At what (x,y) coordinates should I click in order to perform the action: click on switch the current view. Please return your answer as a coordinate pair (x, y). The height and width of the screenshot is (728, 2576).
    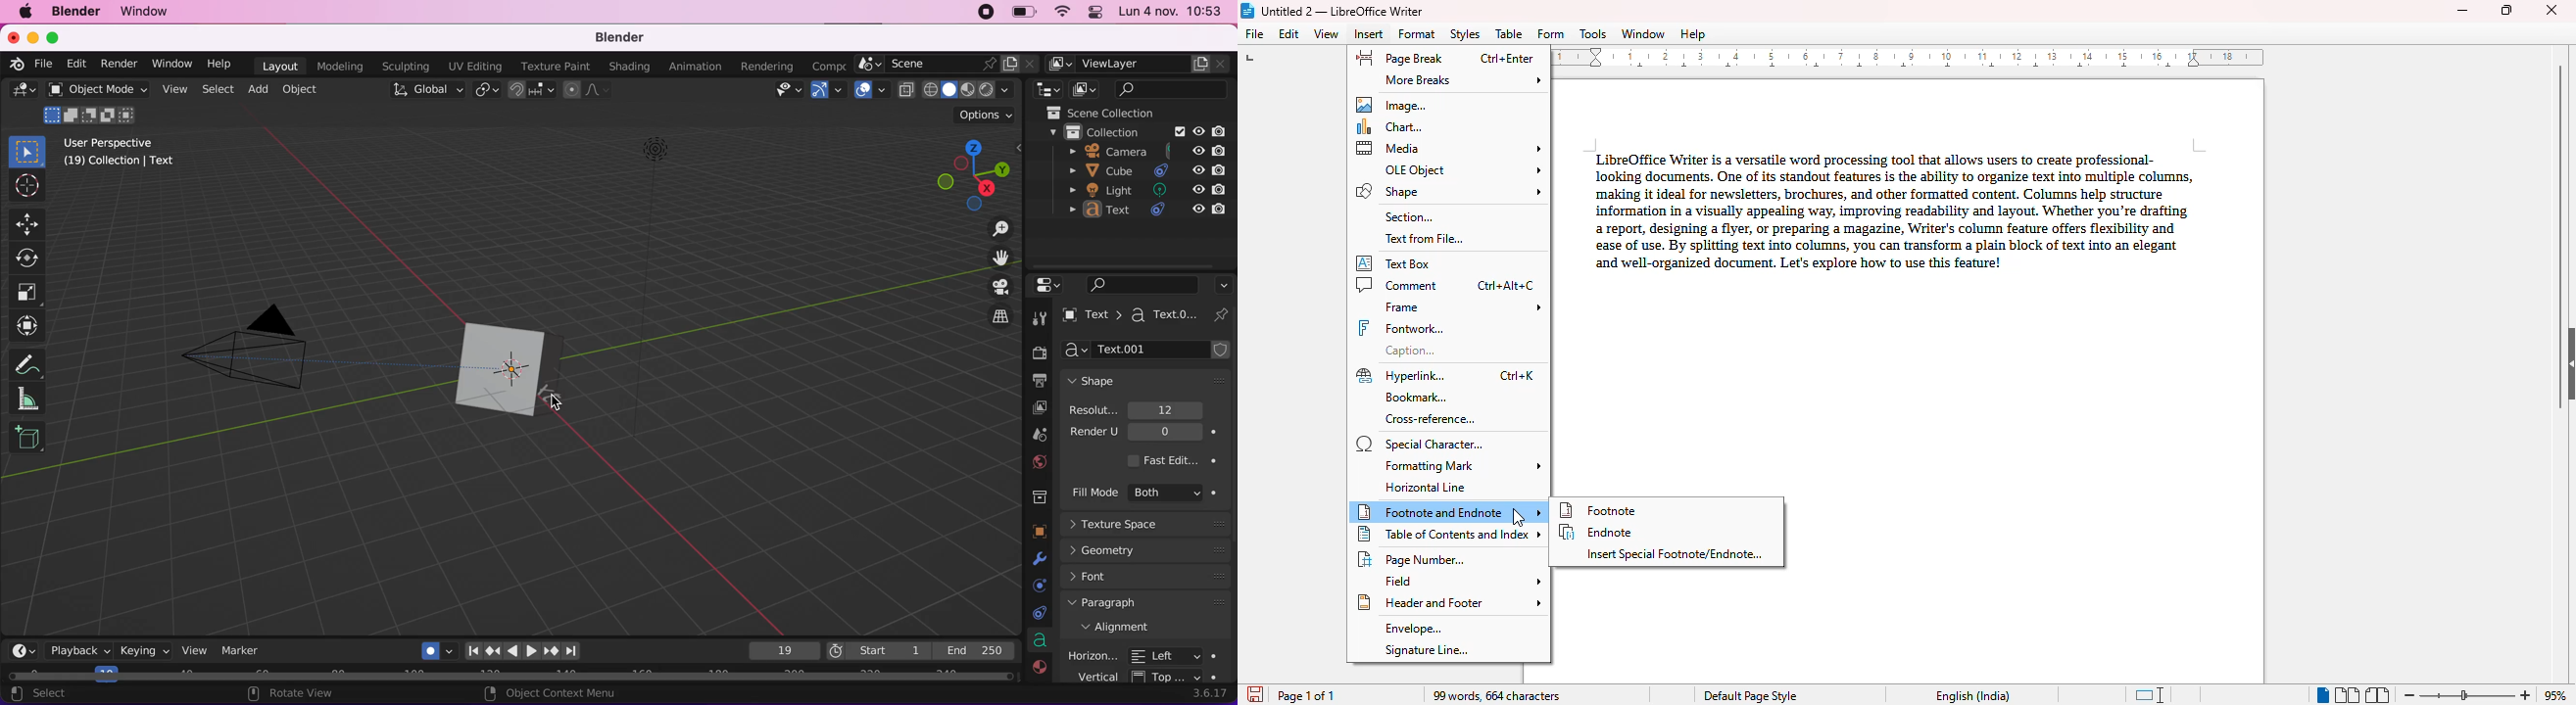
    Looking at the image, I should click on (1000, 315).